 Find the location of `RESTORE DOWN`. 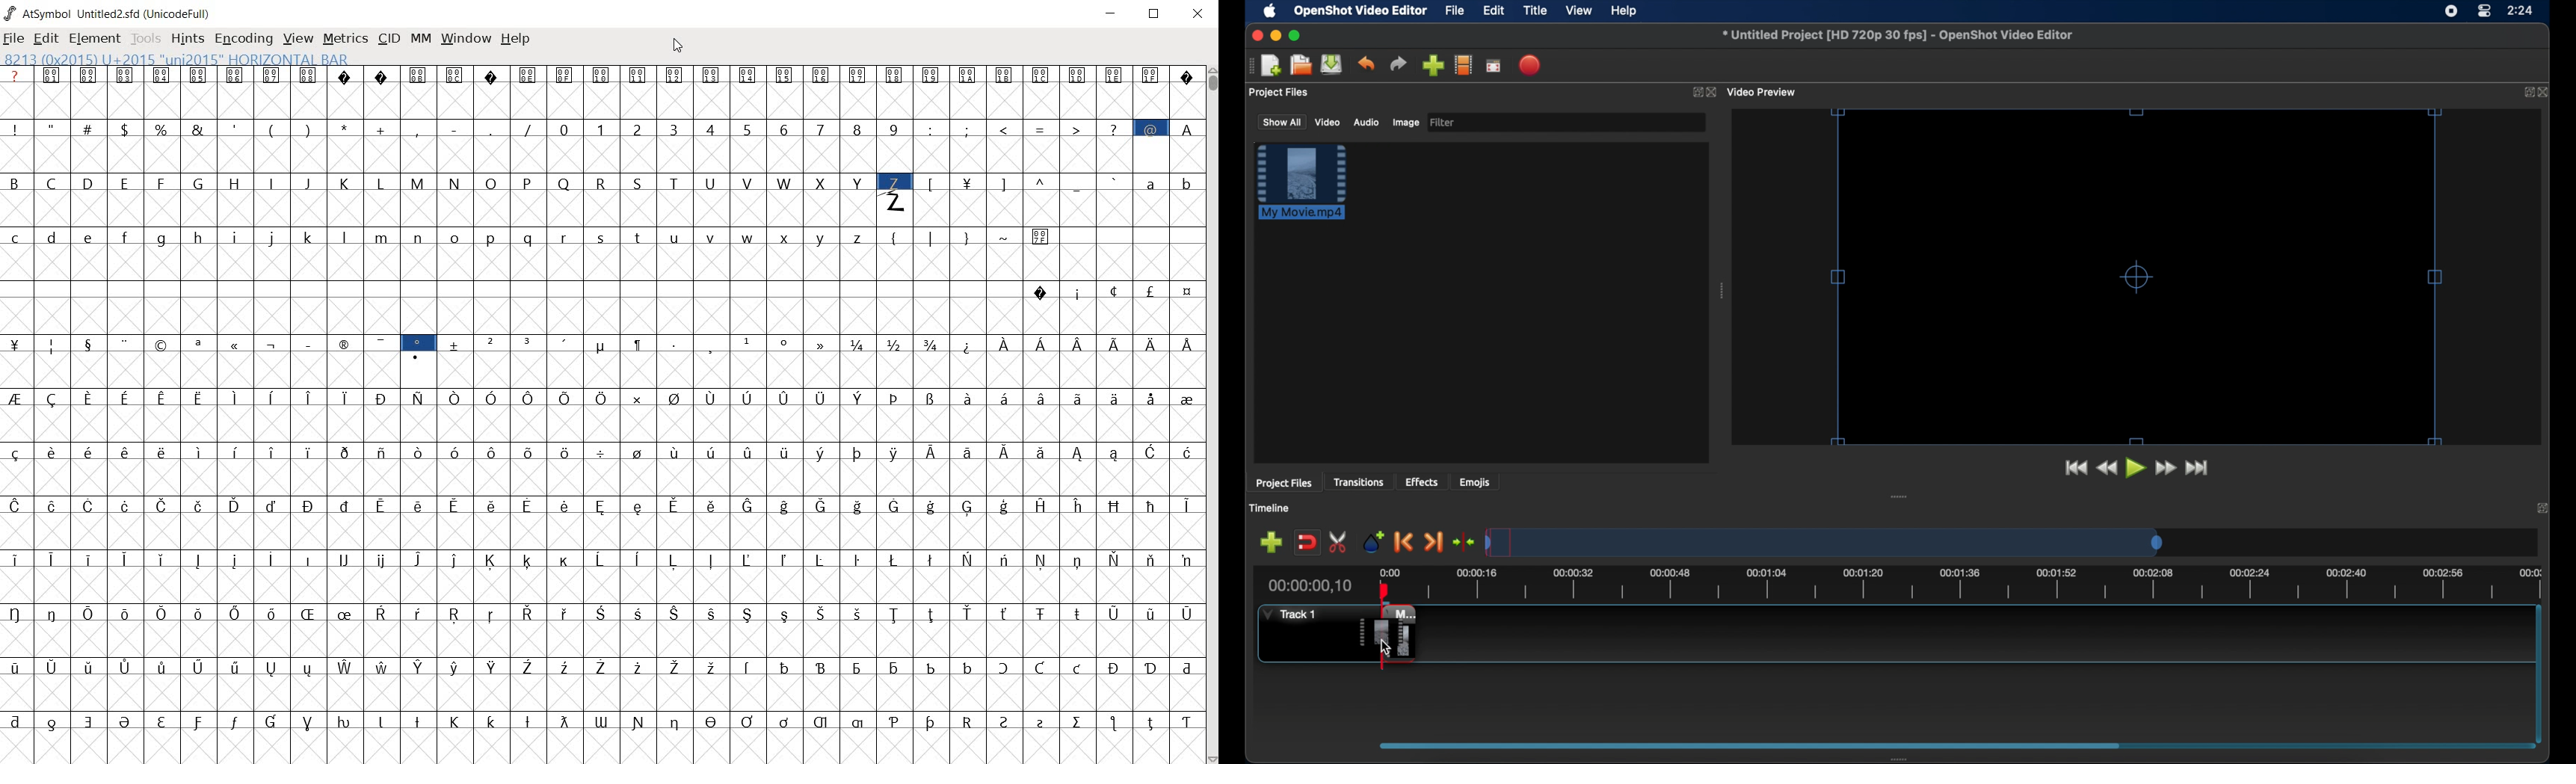

RESTORE DOWN is located at coordinates (1156, 15).